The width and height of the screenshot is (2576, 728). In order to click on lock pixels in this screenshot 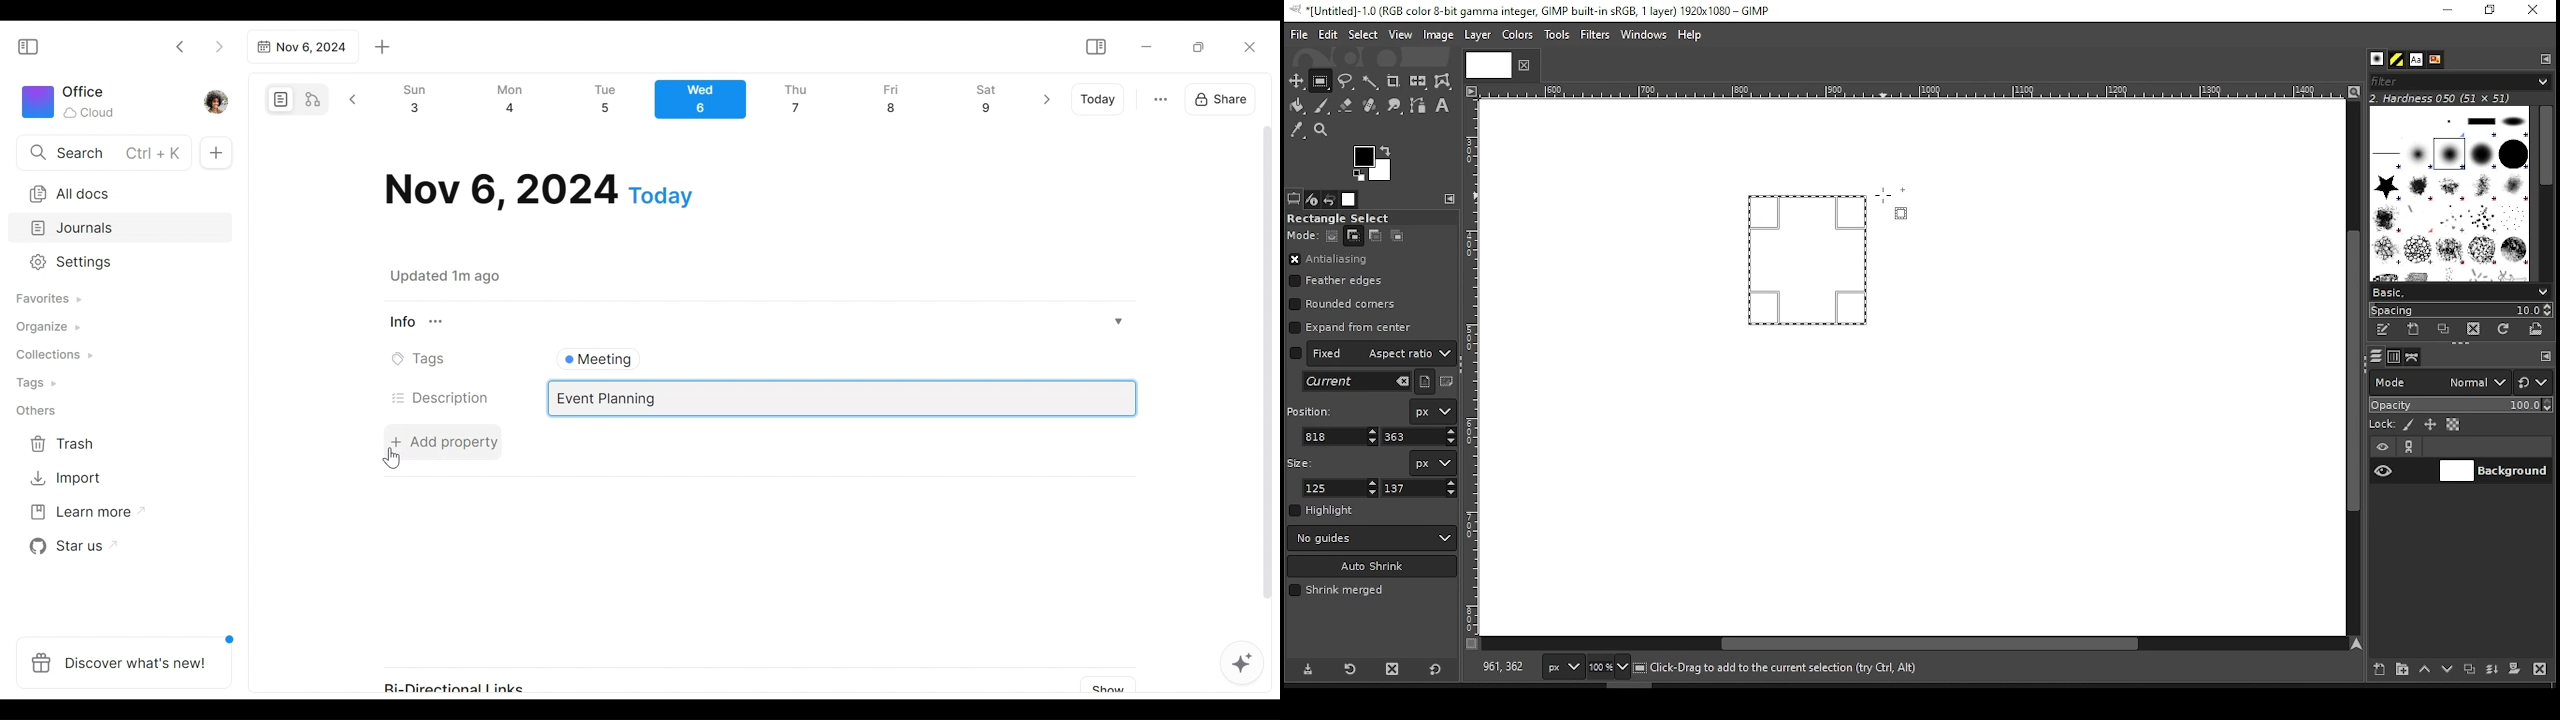, I will do `click(2412, 425)`.